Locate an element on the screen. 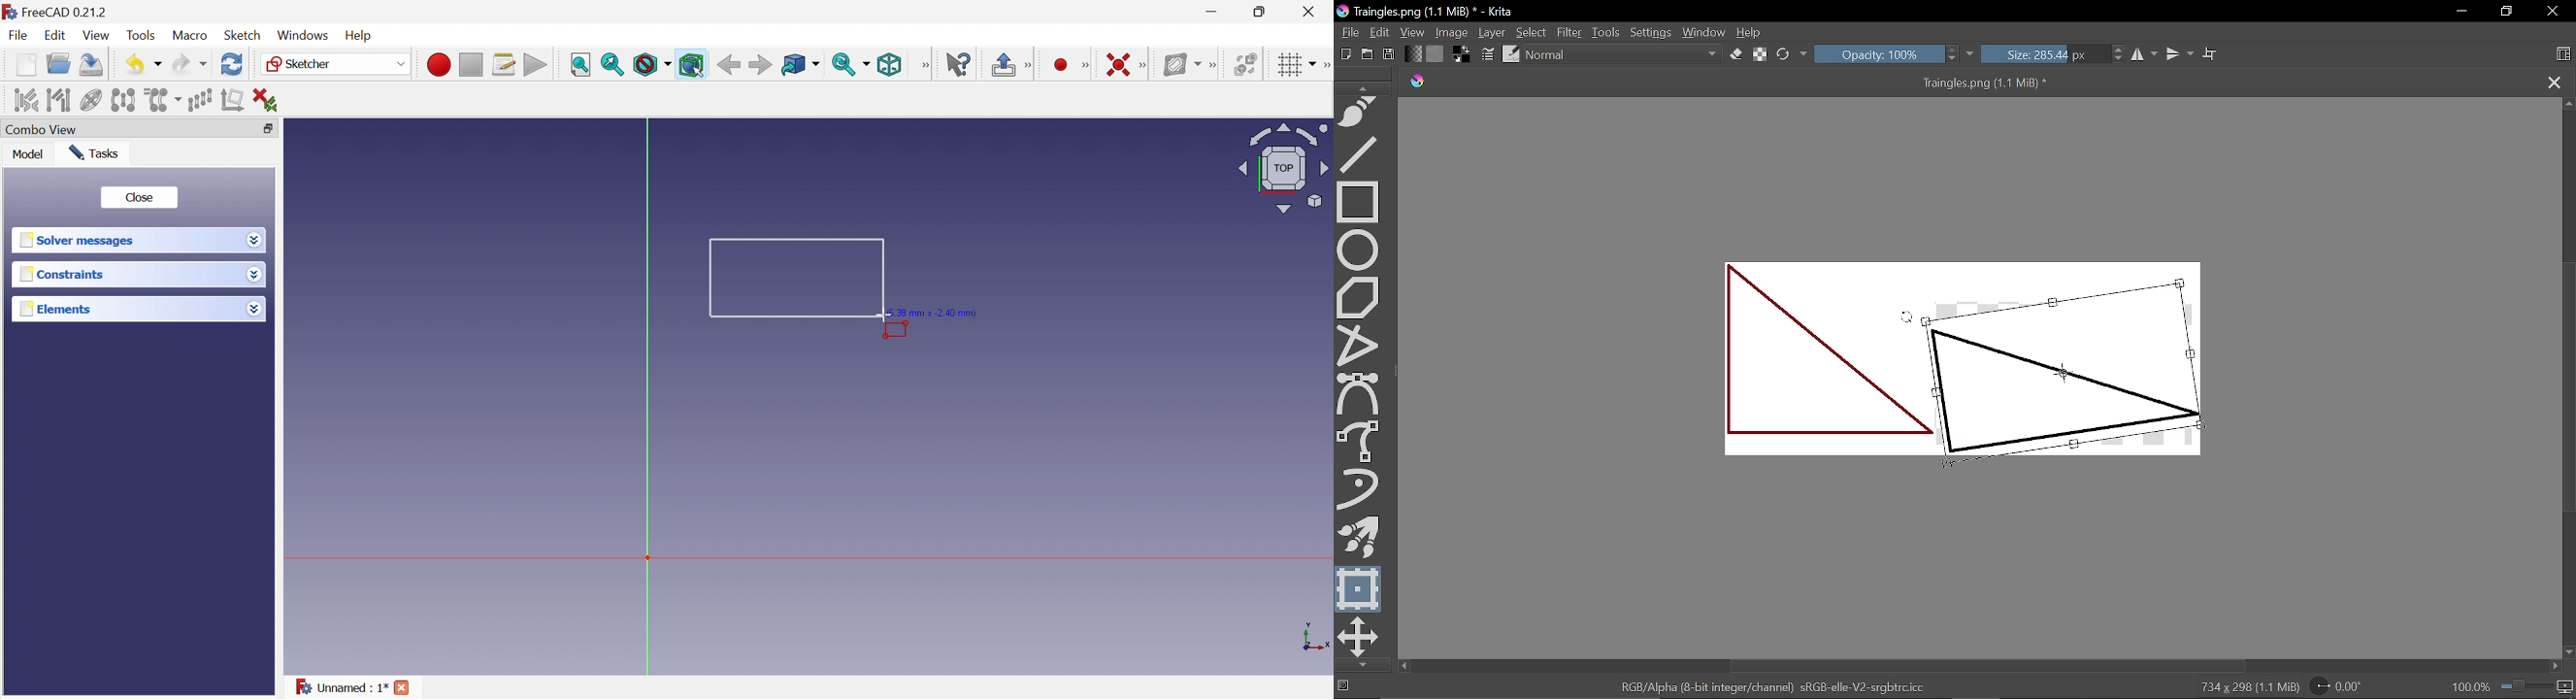 This screenshot has width=2576, height=700. Solver messages is located at coordinates (76, 239).